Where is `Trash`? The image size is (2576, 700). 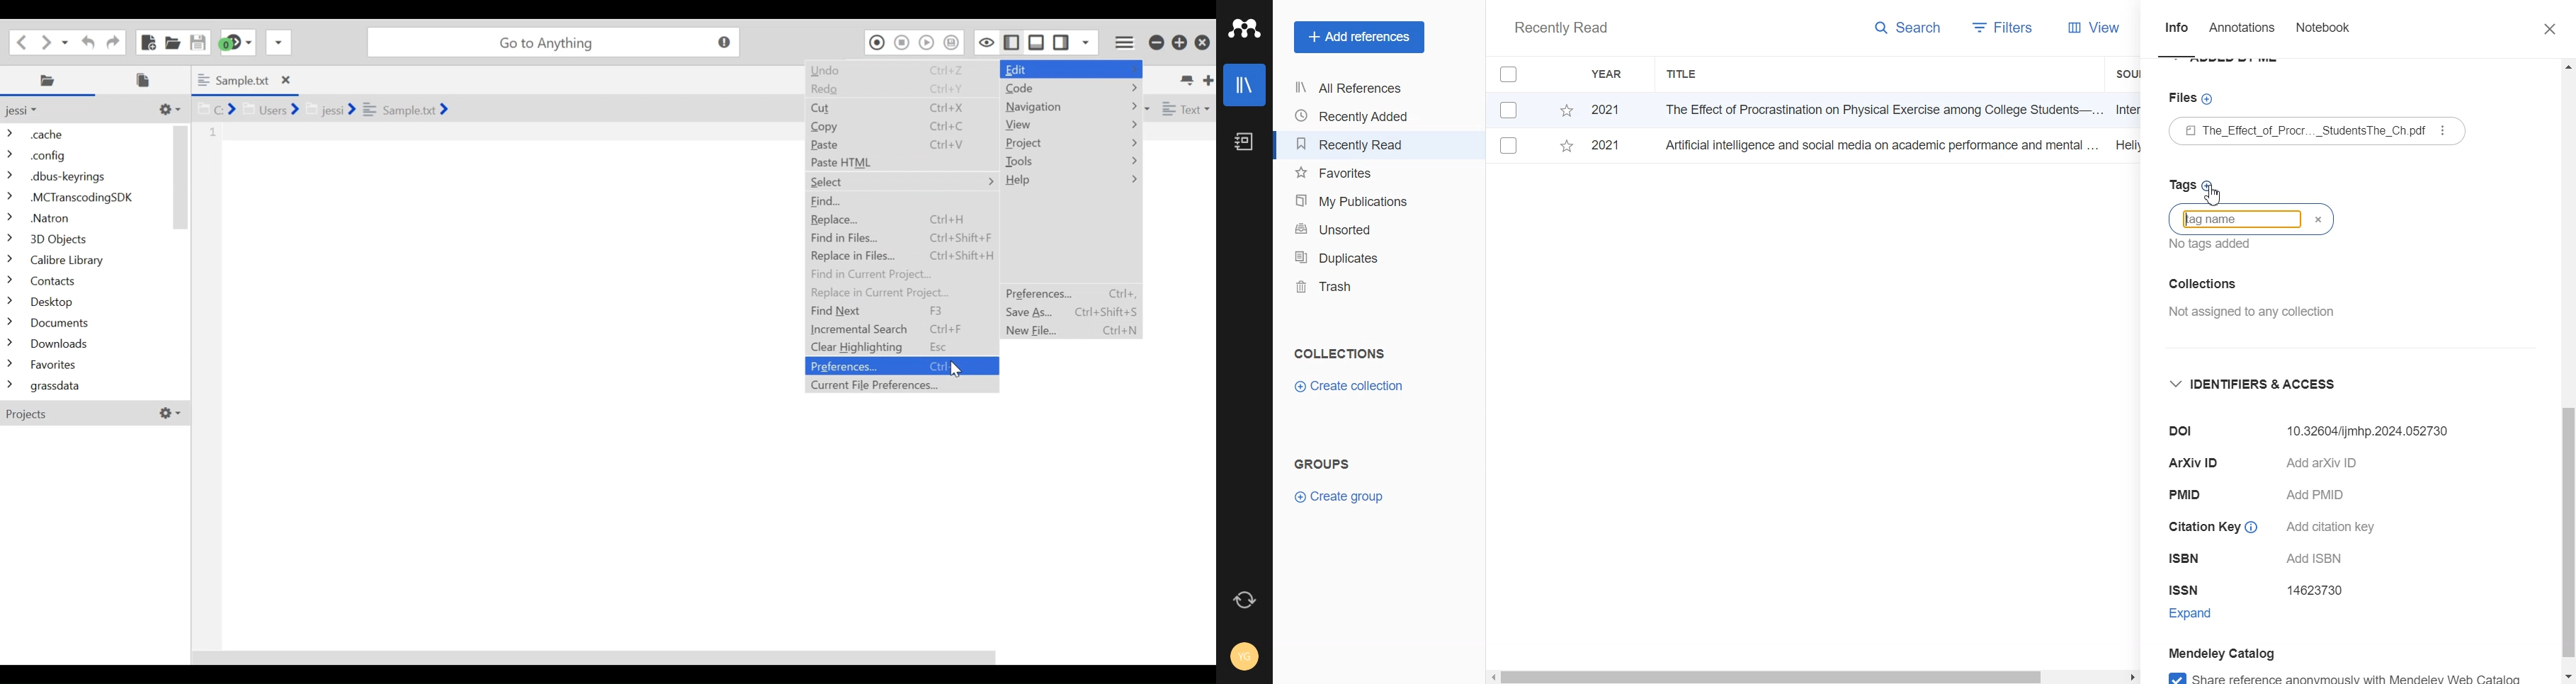
Trash is located at coordinates (1355, 287).